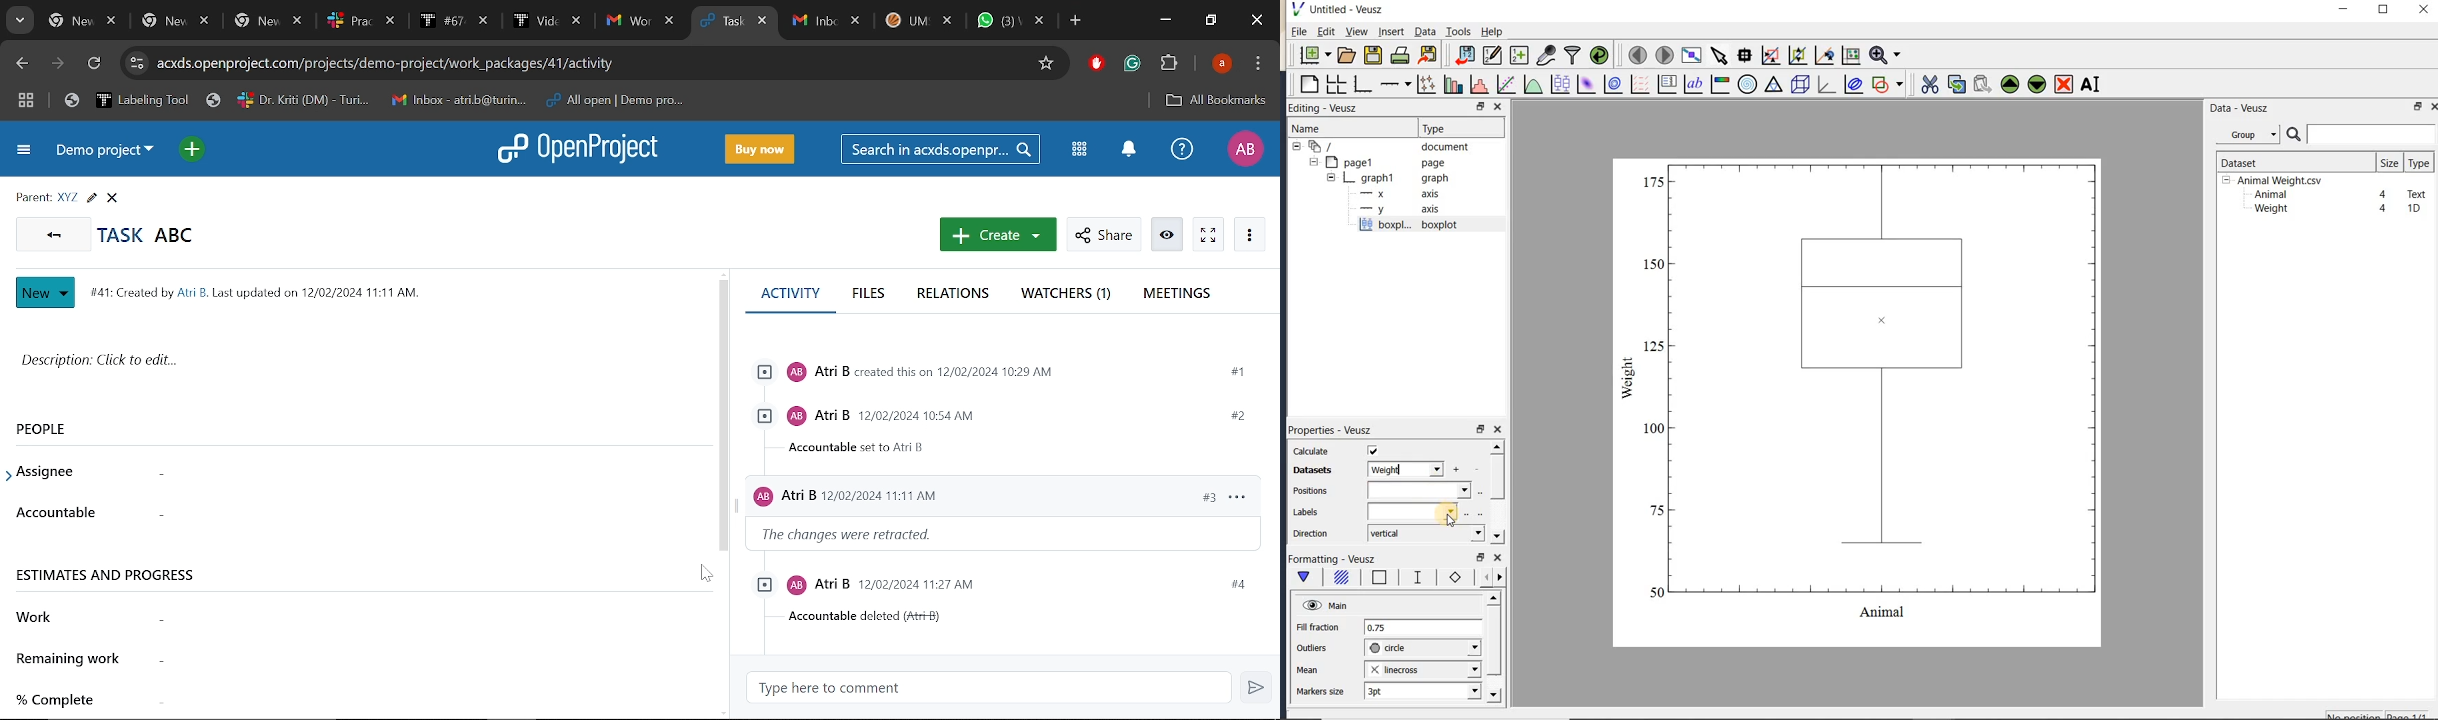 The width and height of the screenshot is (2464, 728). What do you see at coordinates (2090, 84) in the screenshot?
I see `renames the selected widget` at bounding box center [2090, 84].